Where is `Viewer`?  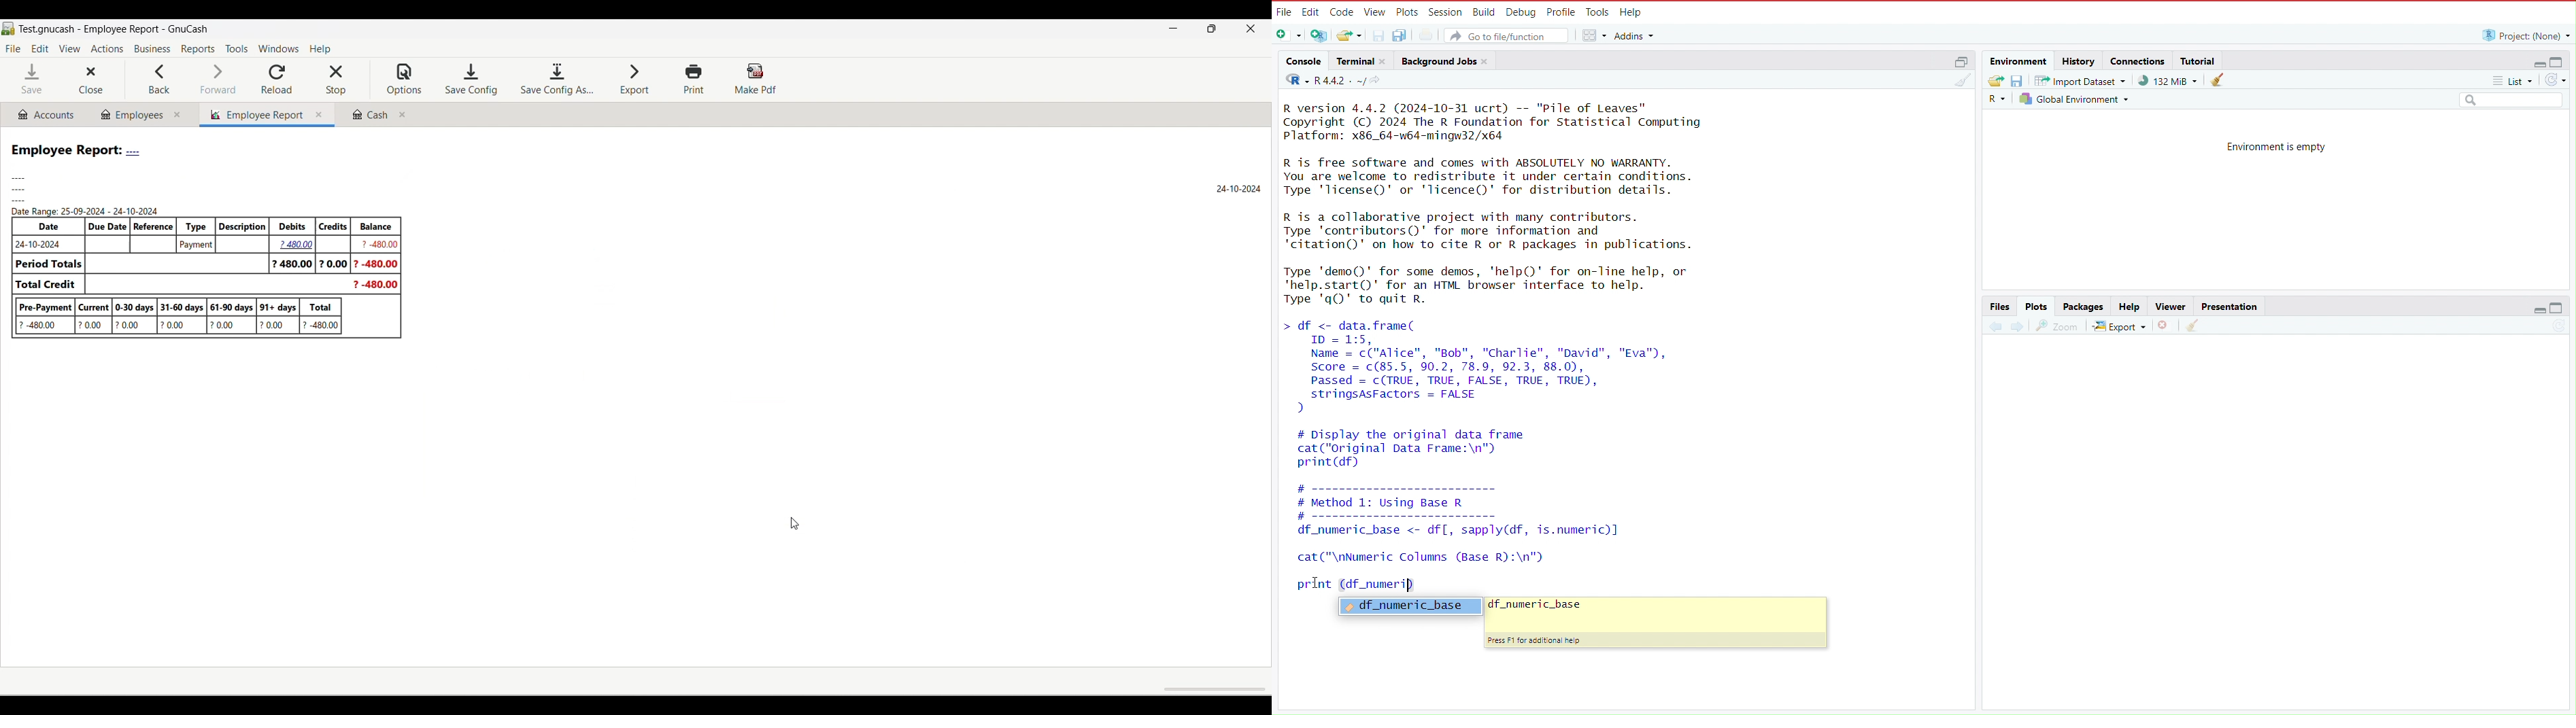
Viewer is located at coordinates (2169, 305).